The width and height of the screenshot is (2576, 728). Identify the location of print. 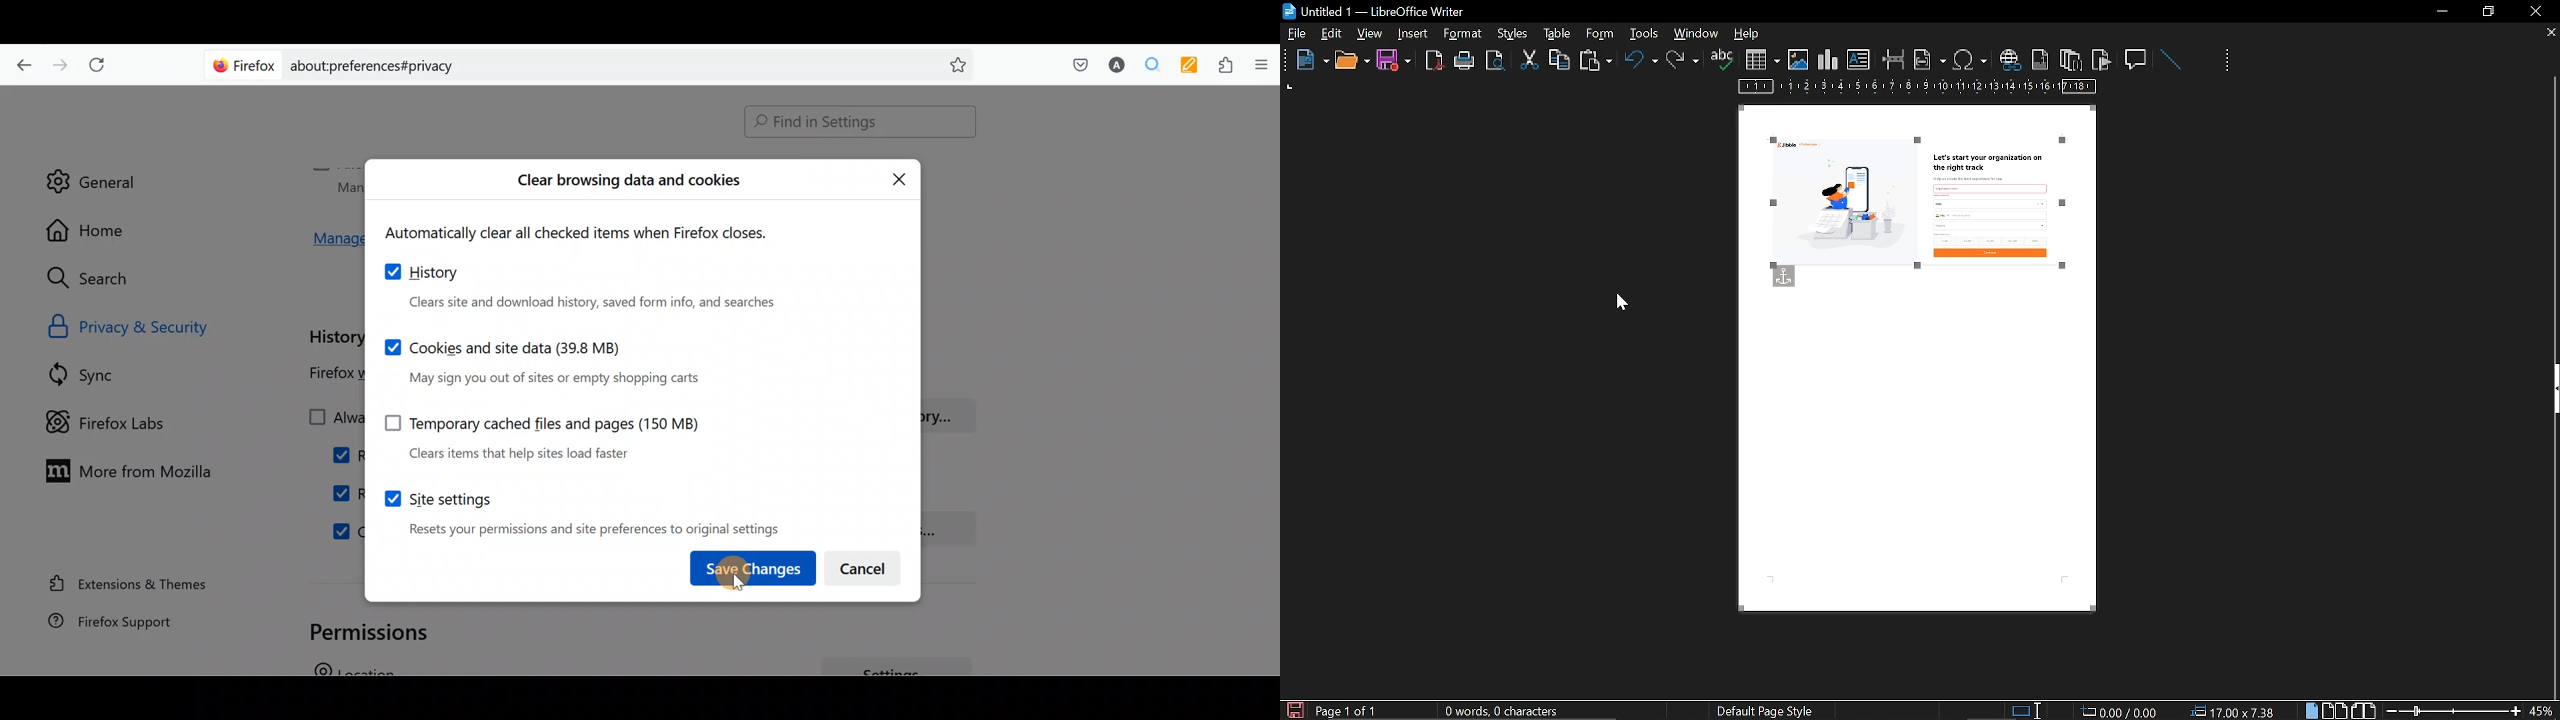
(1465, 61).